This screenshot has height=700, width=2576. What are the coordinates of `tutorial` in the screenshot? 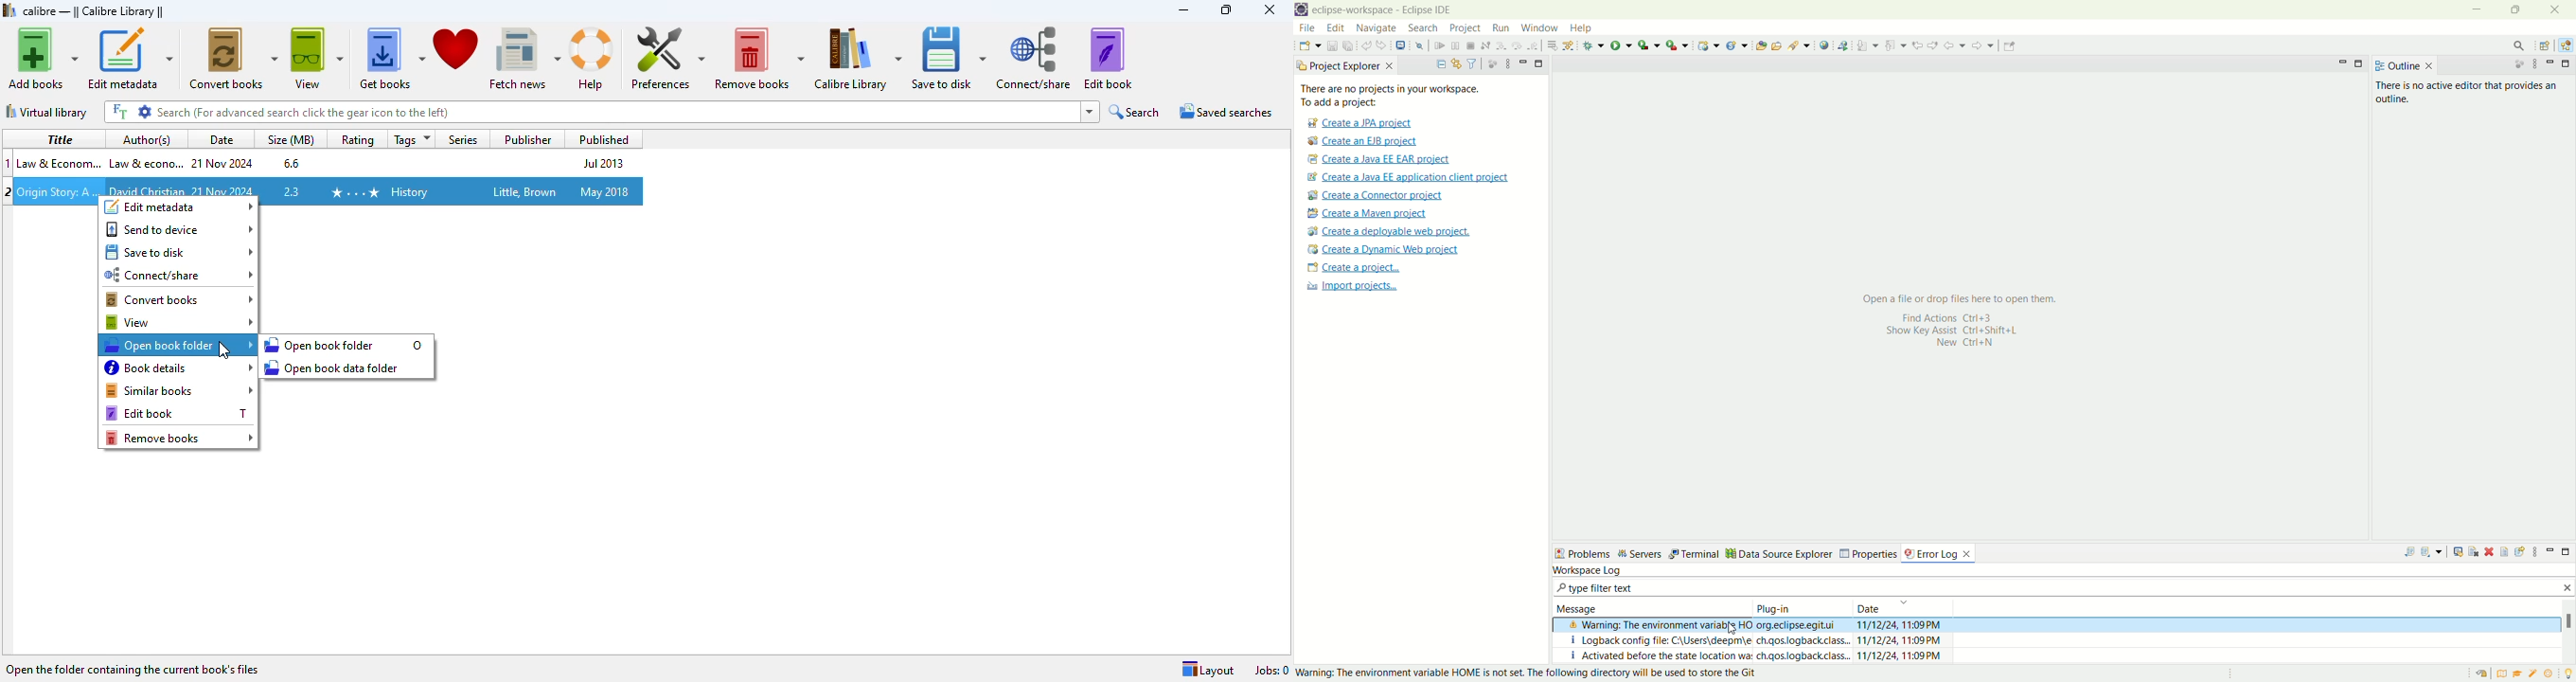 It's located at (2517, 676).